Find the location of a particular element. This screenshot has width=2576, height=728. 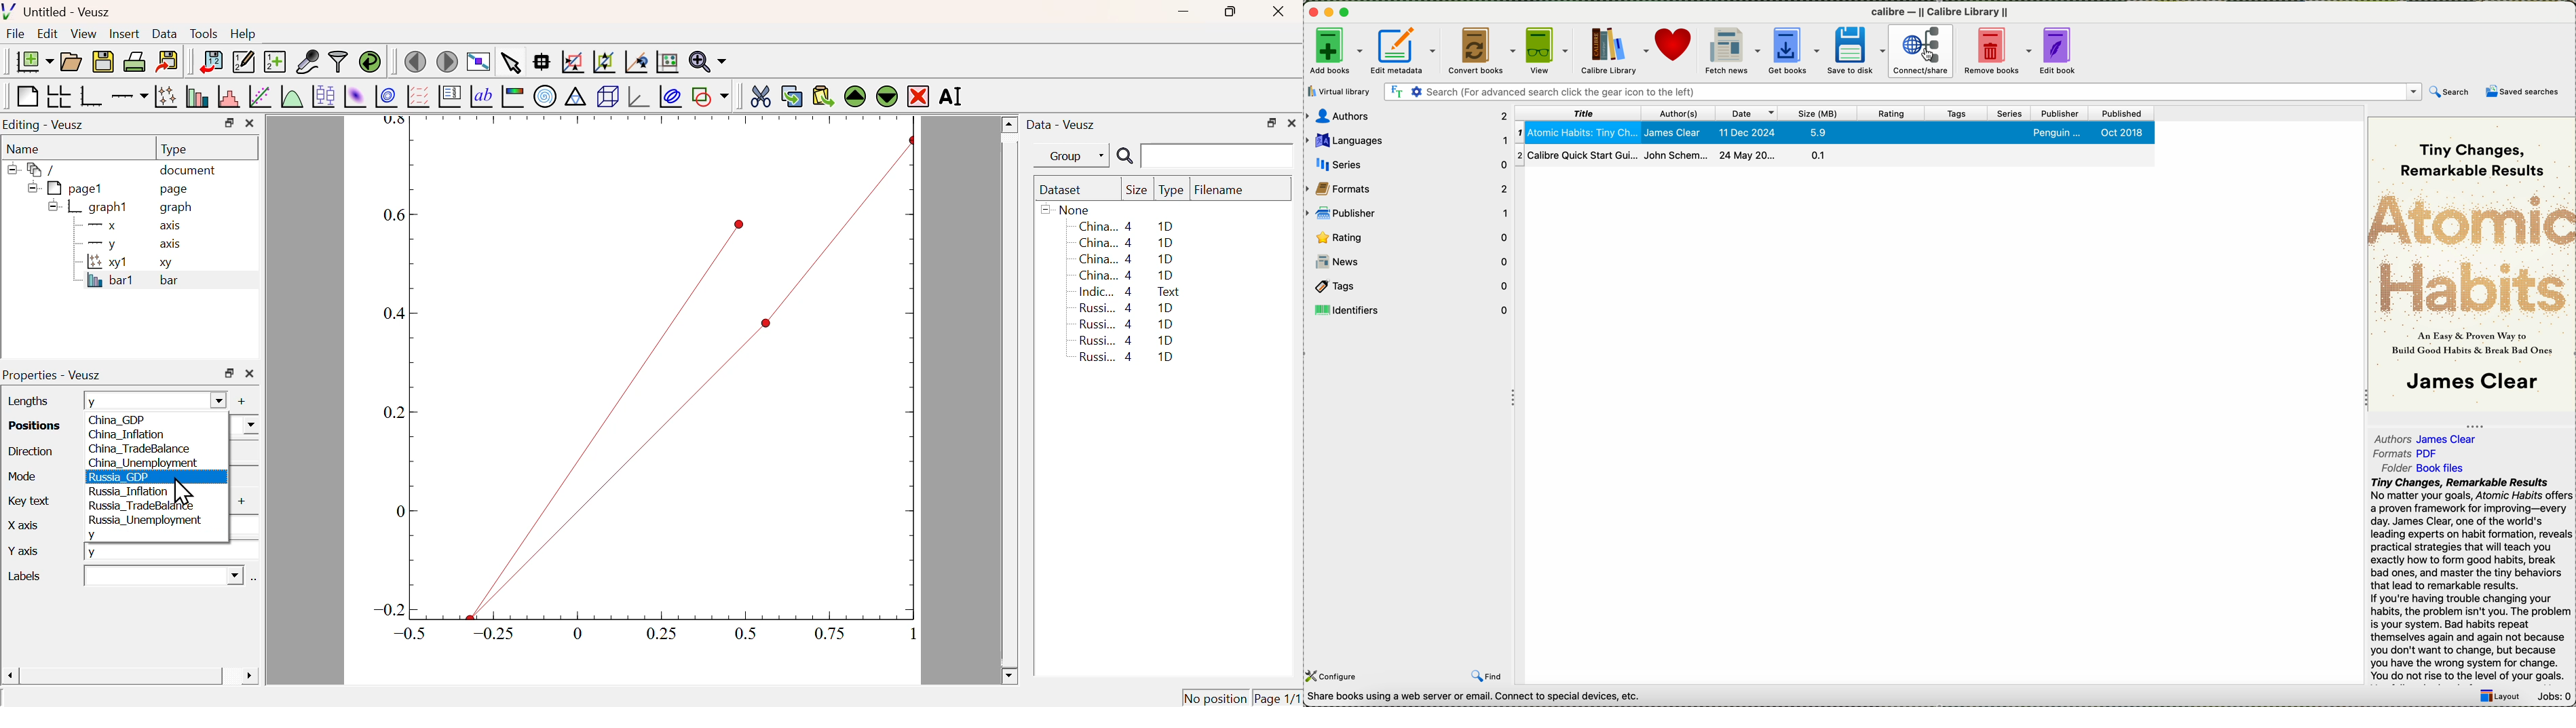

calibre is located at coordinates (1940, 13).